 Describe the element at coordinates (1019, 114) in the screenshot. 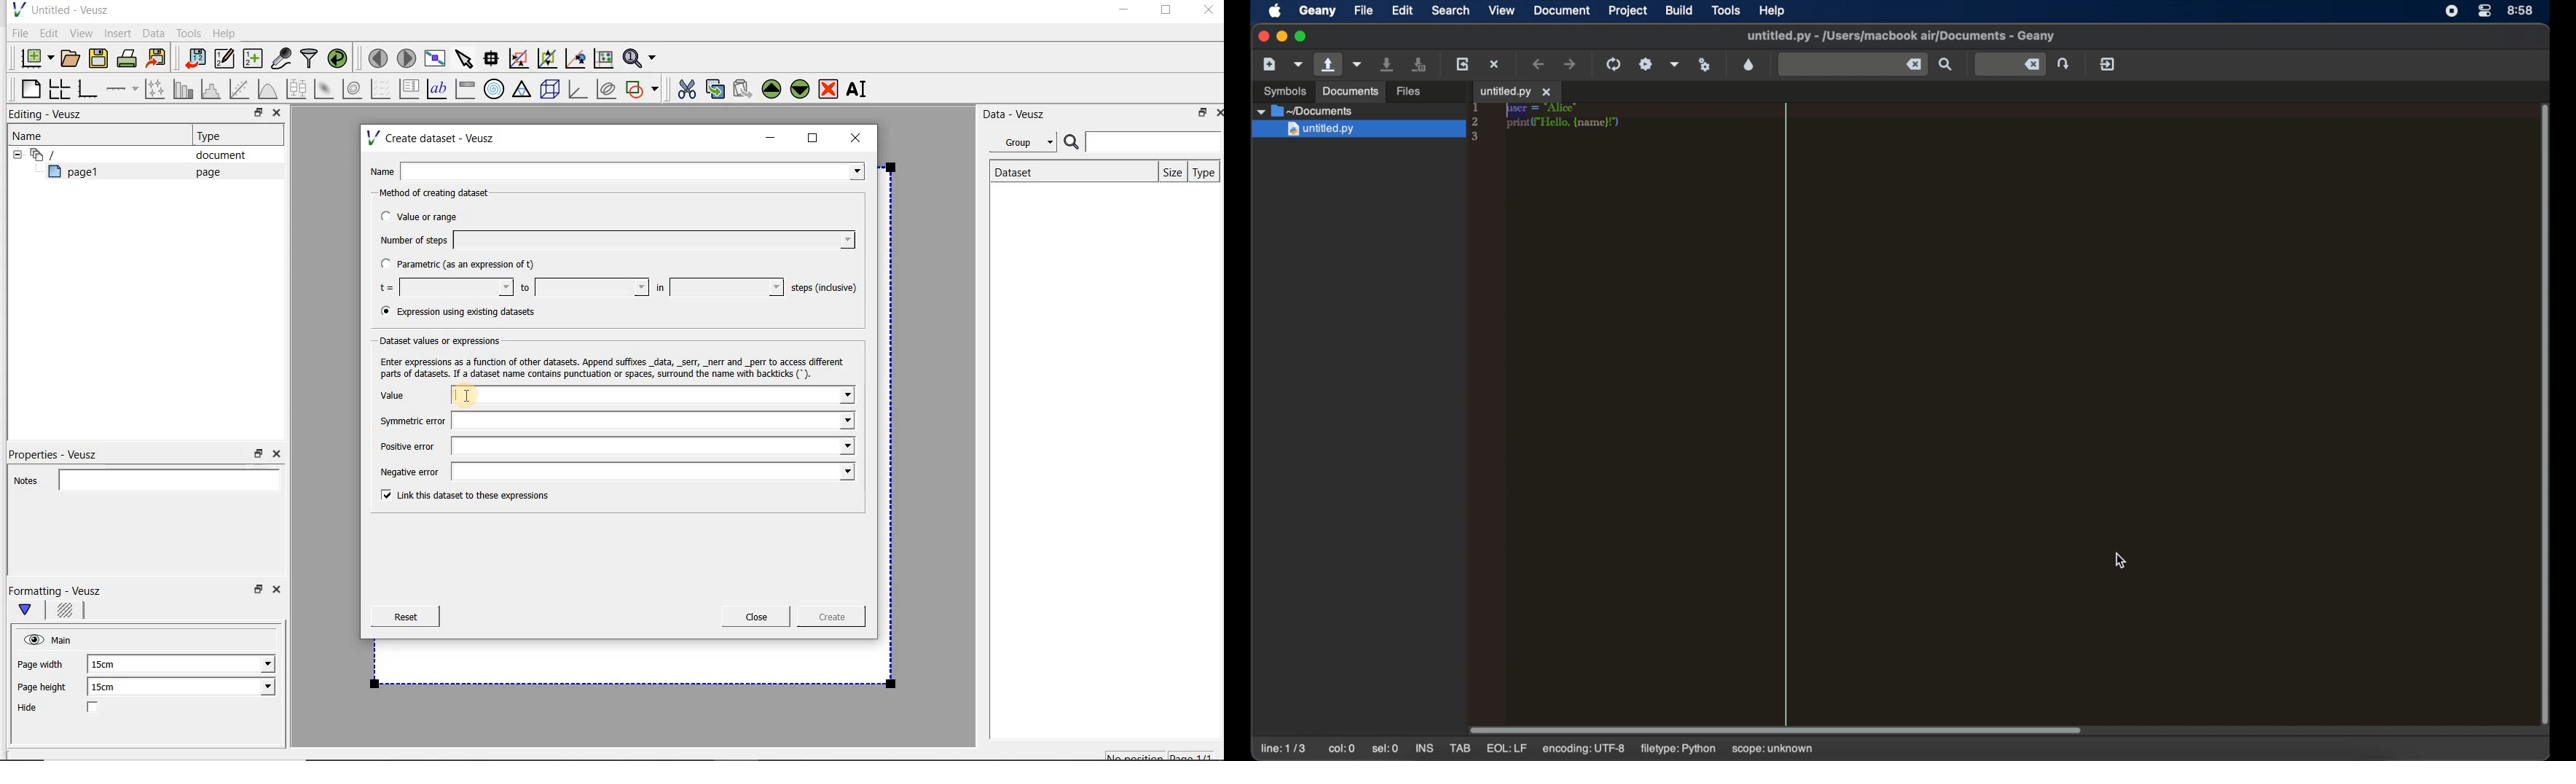

I see `Data - Veusz` at that location.